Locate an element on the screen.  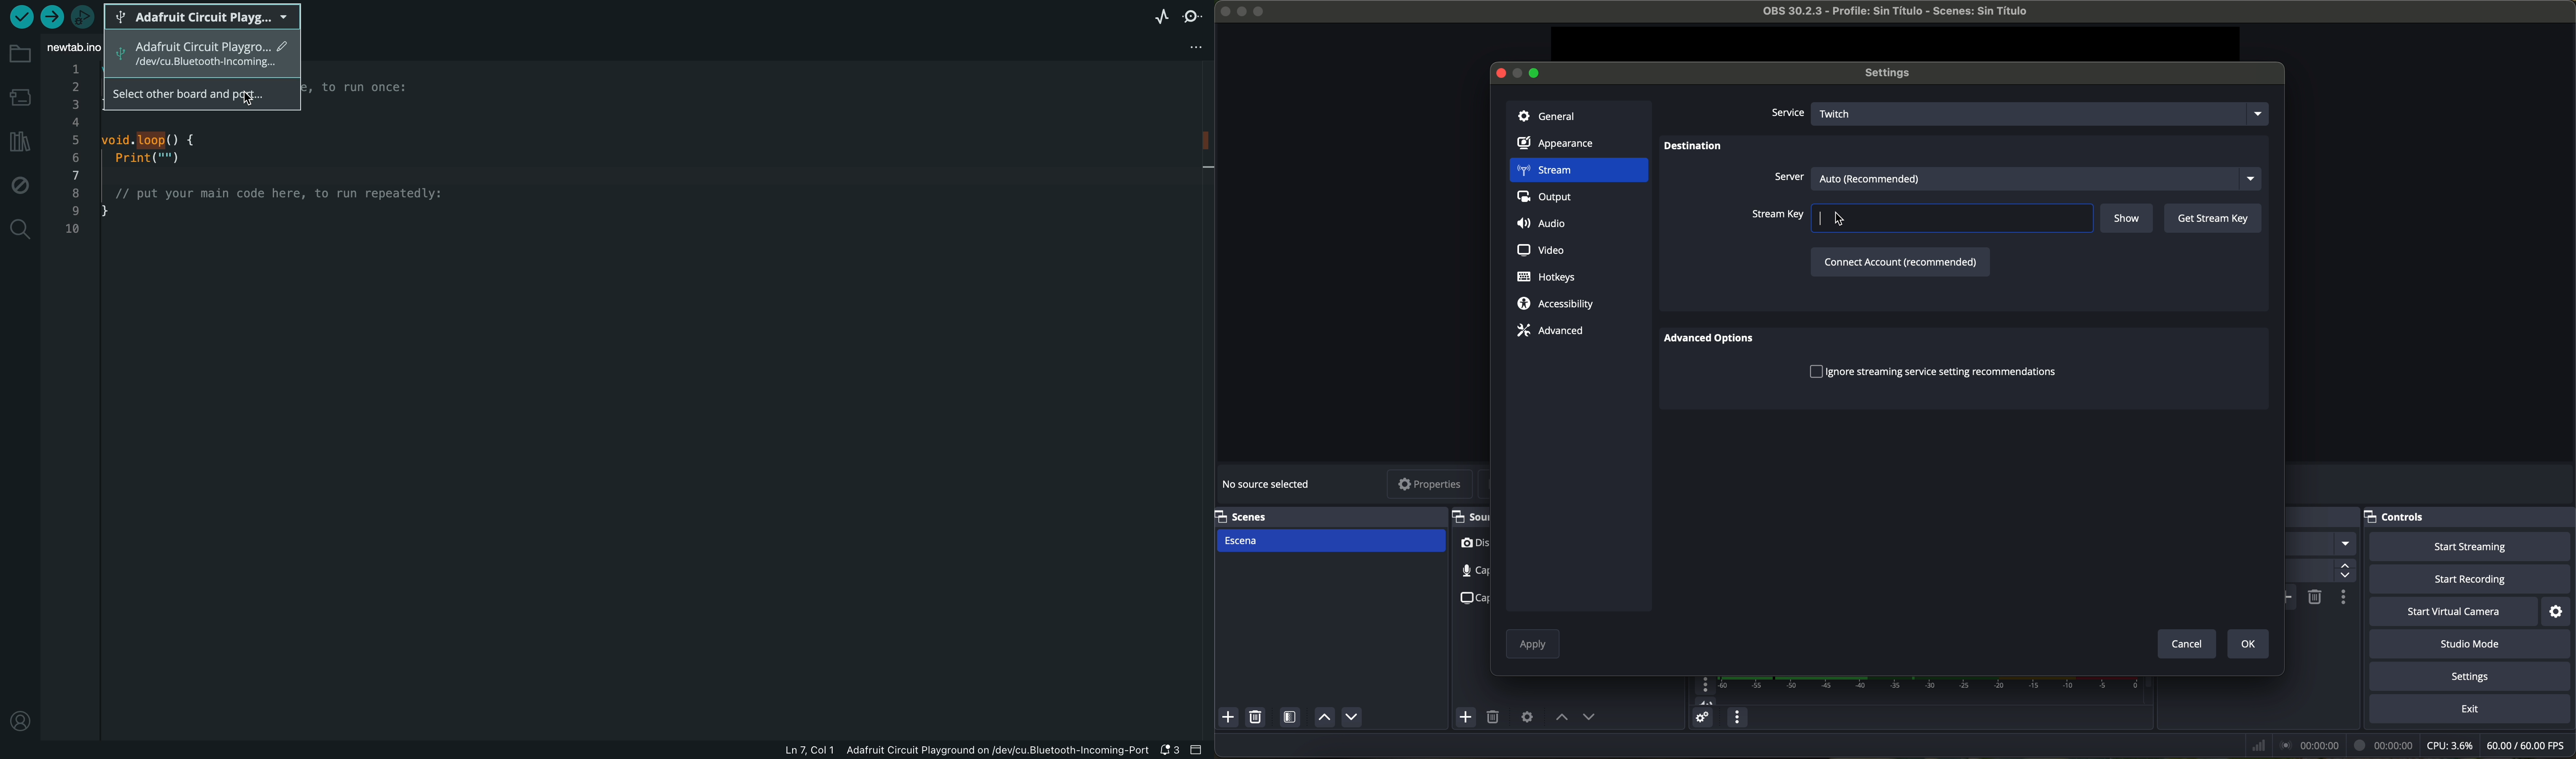
minimize OBS Studio is located at coordinates (1244, 10).